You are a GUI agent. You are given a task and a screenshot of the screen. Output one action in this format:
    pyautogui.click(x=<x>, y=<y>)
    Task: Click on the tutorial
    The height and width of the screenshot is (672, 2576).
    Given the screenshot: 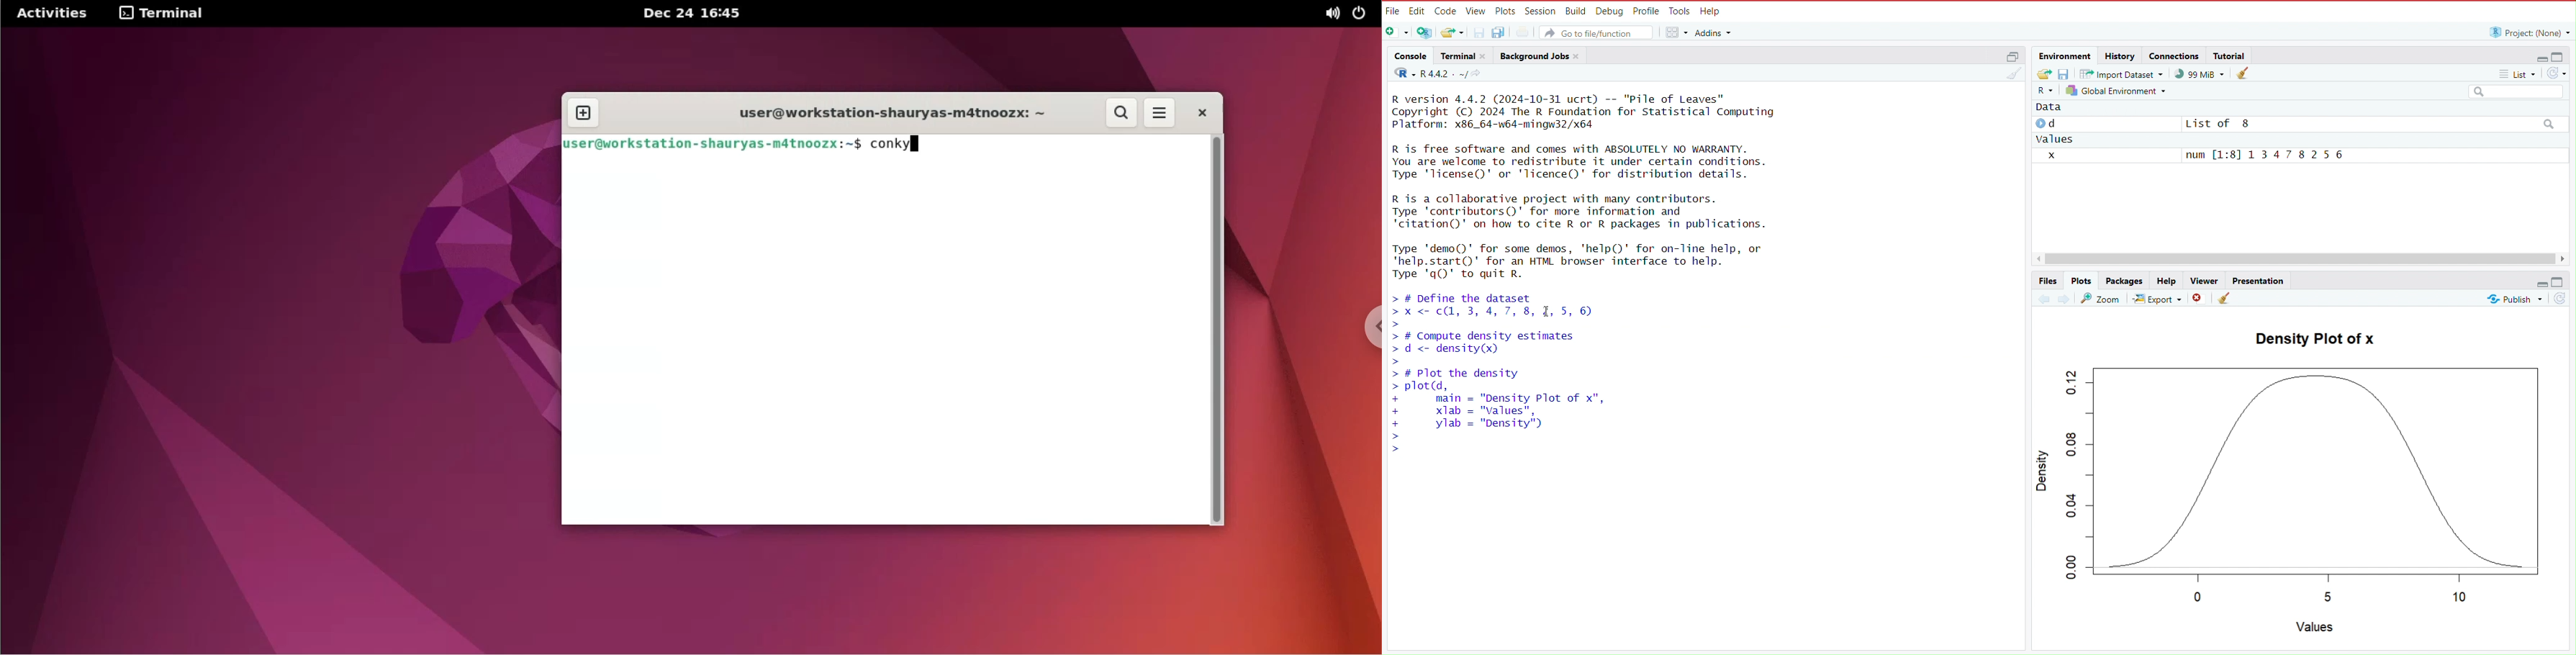 What is the action you would take?
    pyautogui.click(x=2229, y=54)
    